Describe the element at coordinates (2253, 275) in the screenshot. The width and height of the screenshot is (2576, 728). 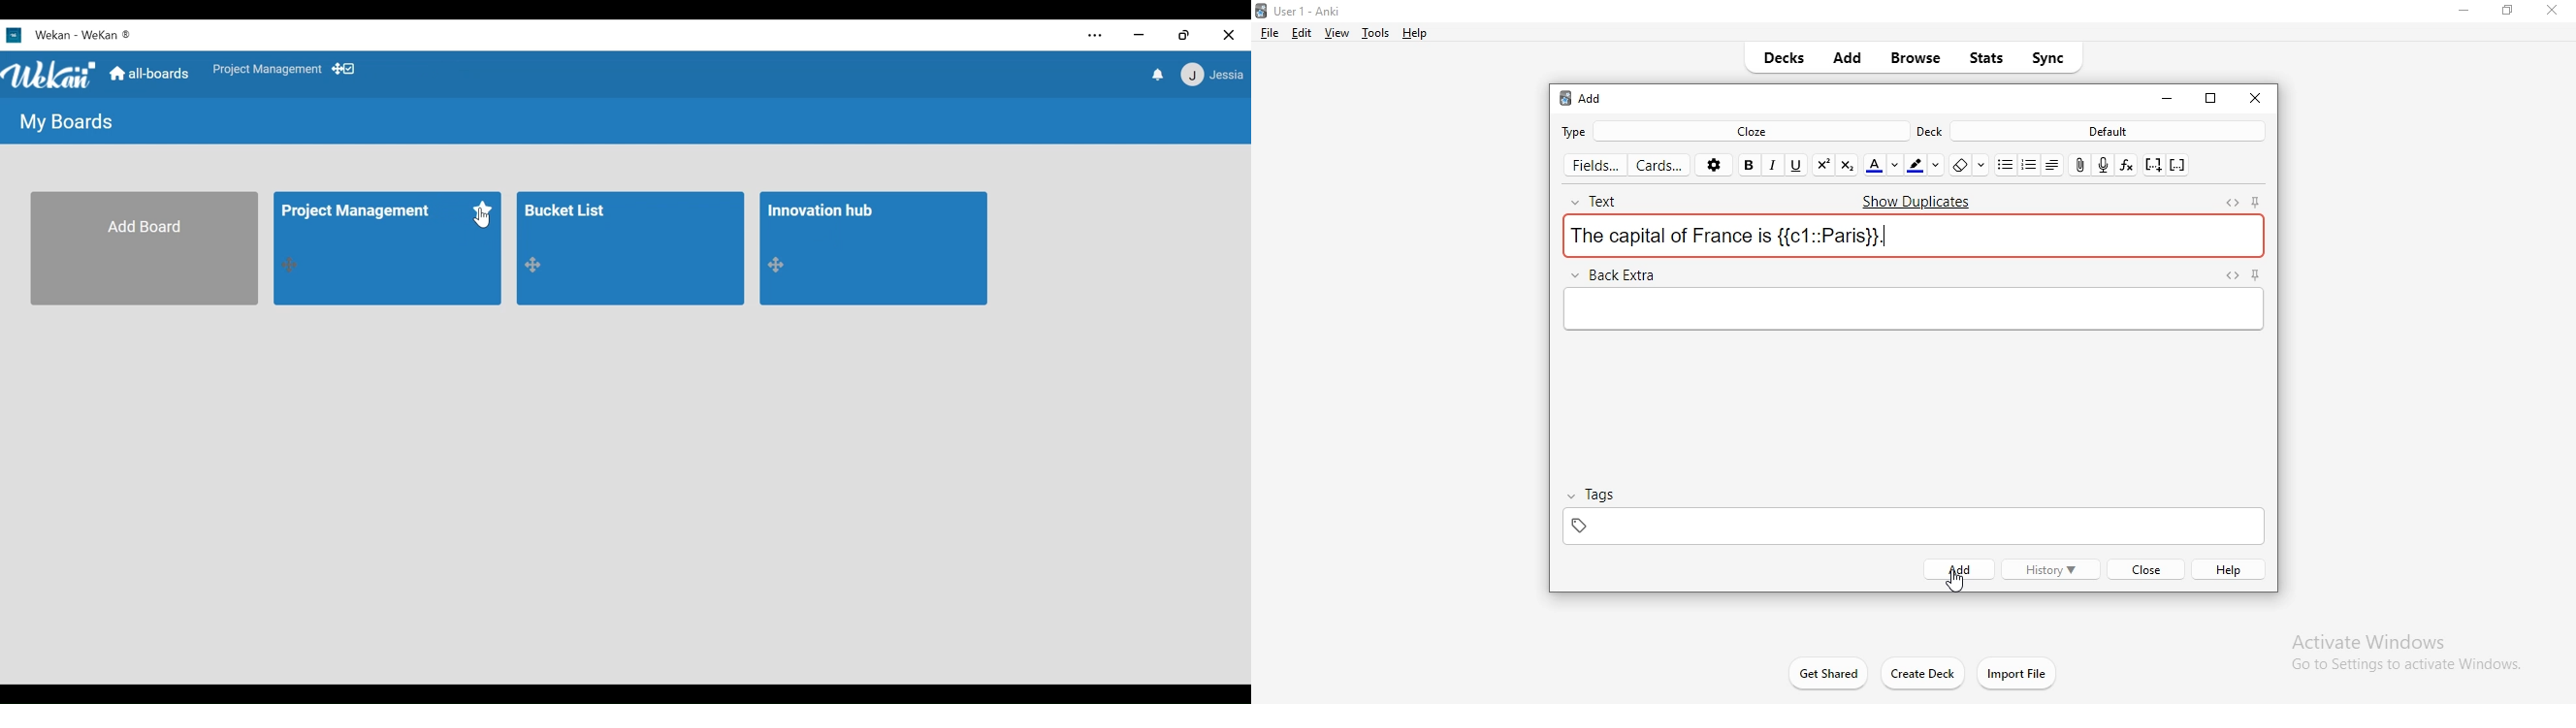
I see `pin` at that location.